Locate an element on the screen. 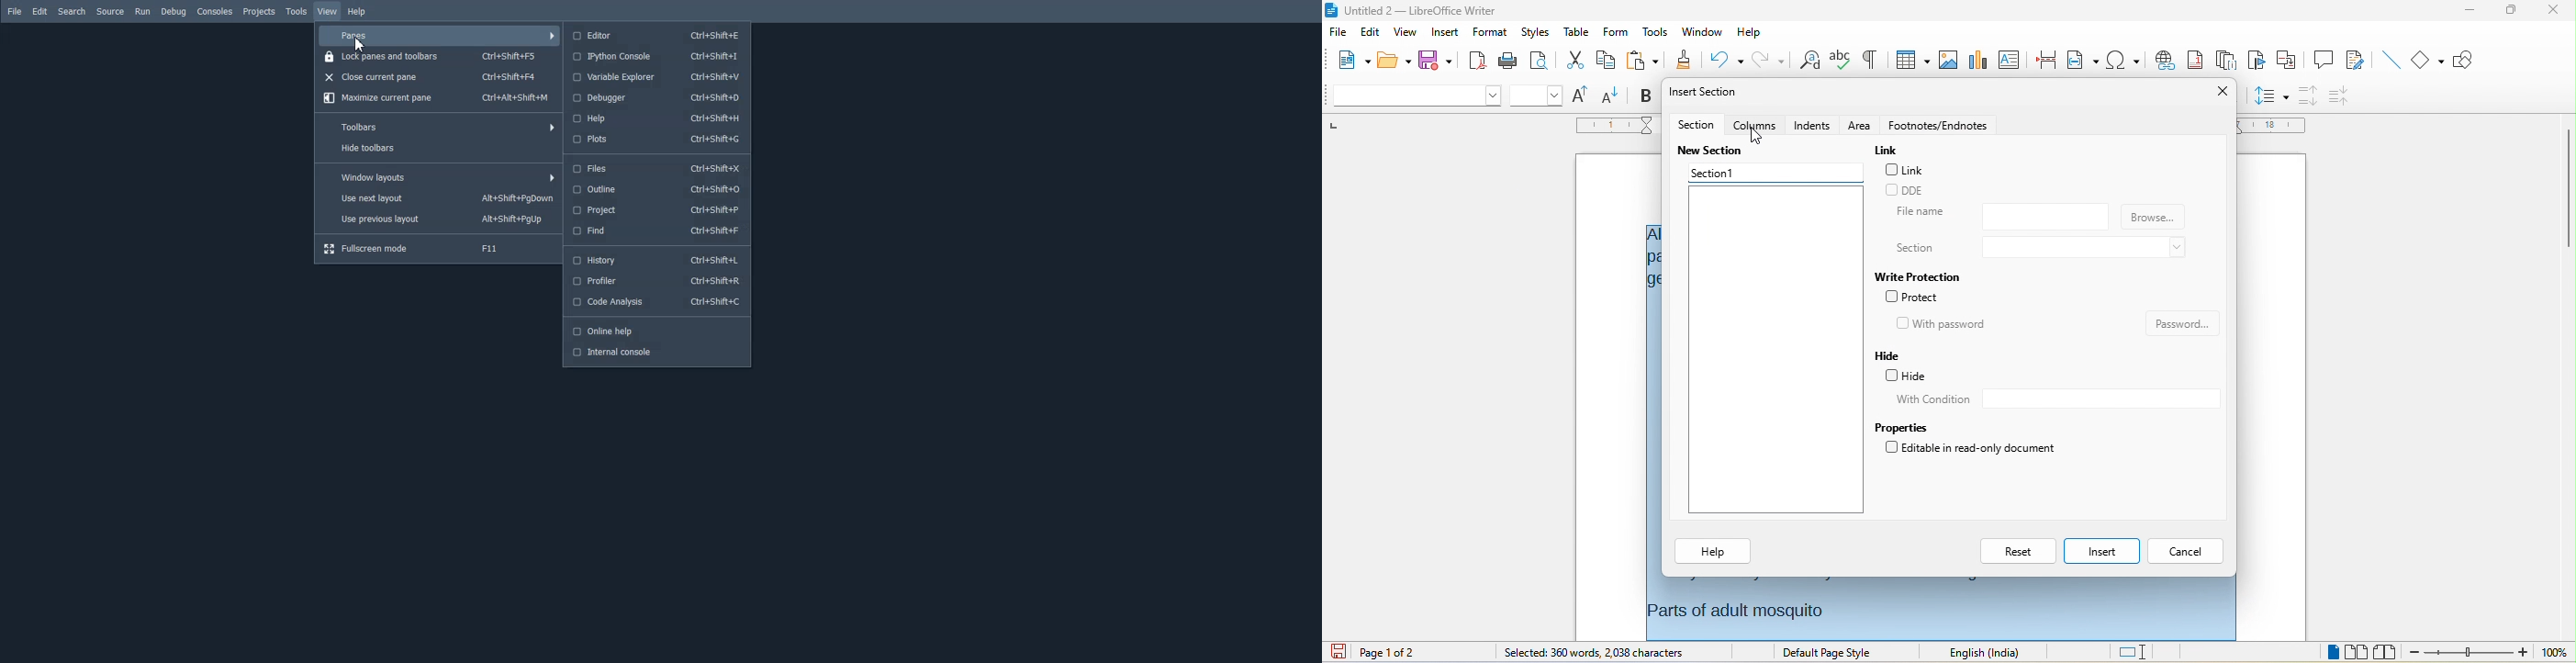  increase size is located at coordinates (1583, 94).